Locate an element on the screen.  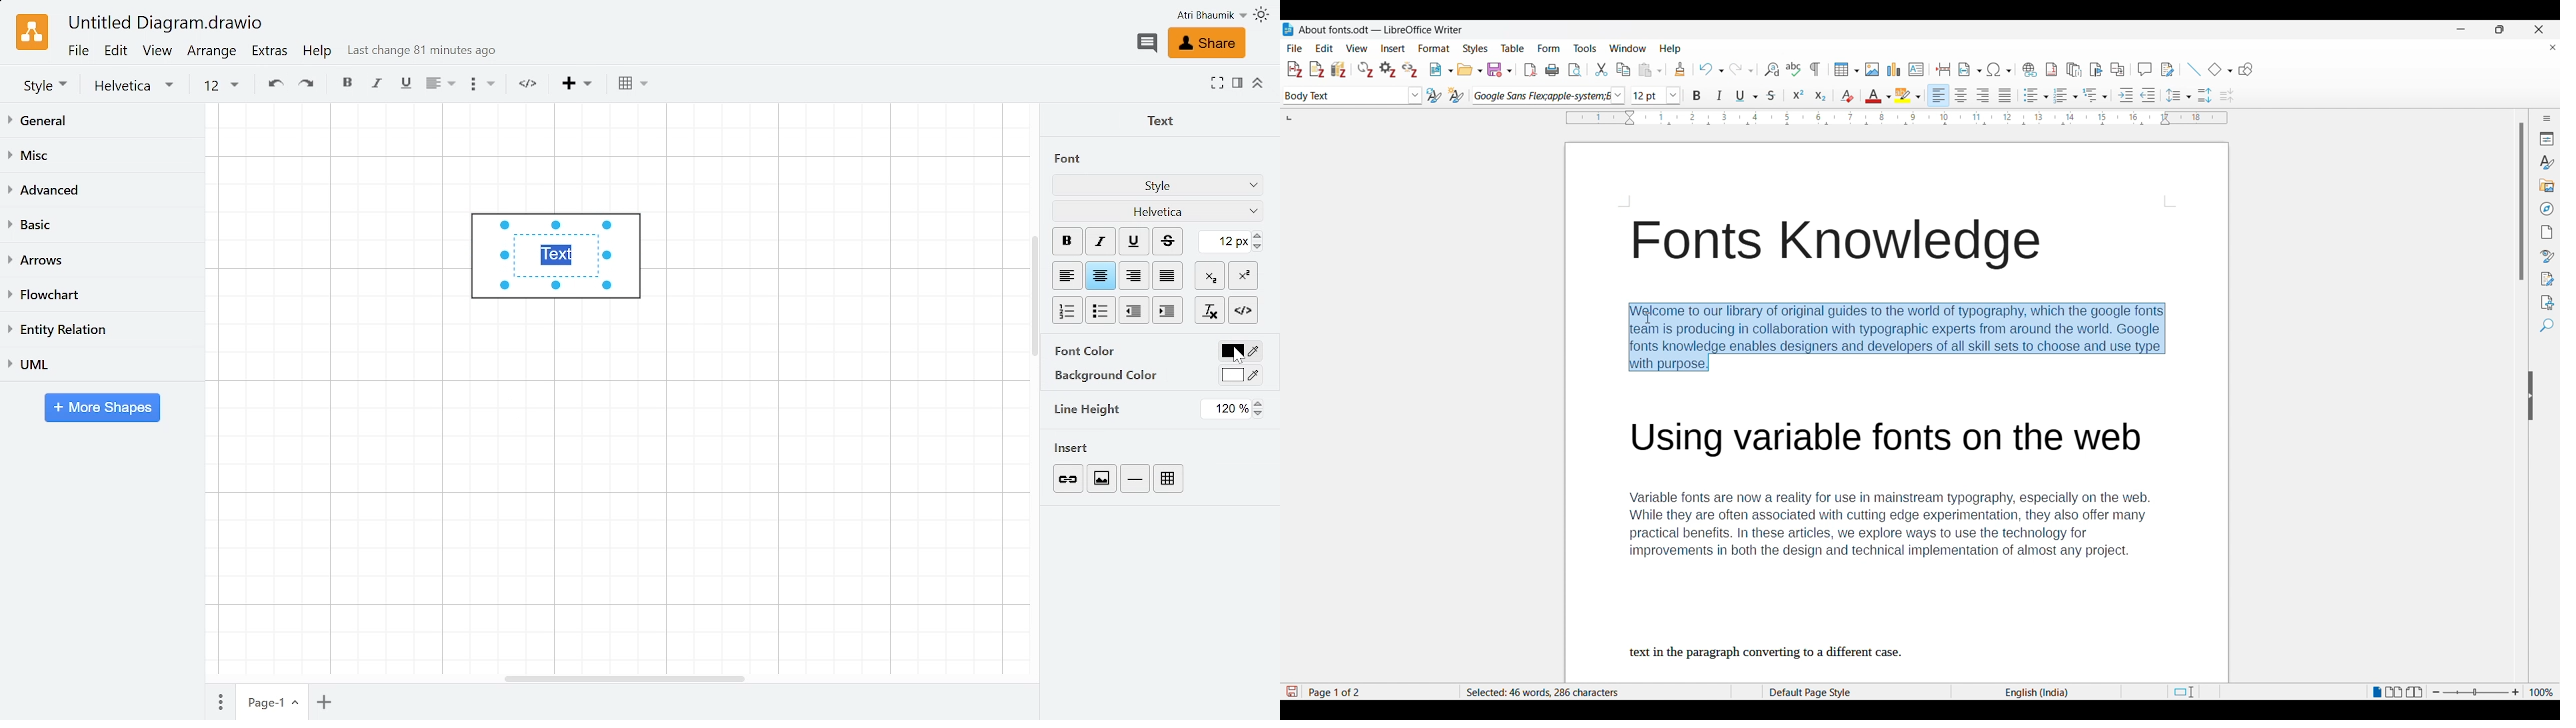
Accessibility check is located at coordinates (2547, 303).